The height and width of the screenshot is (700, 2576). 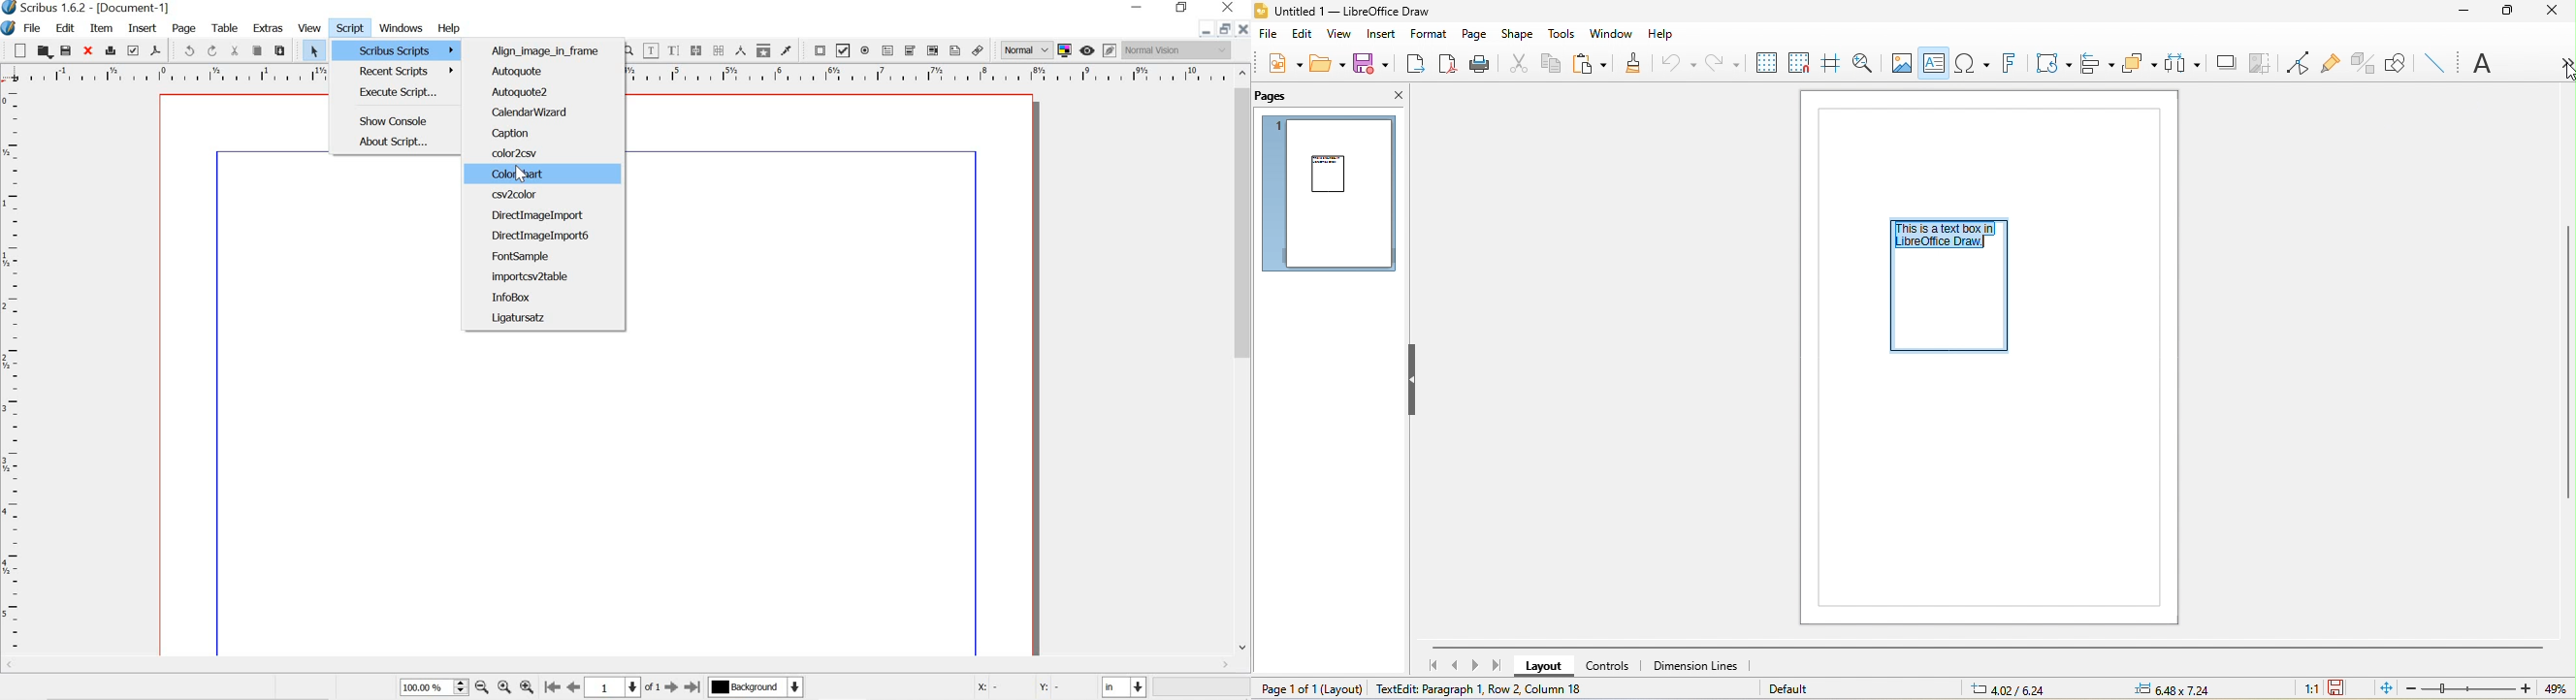 I want to click on Ligatursatz, so click(x=520, y=319).